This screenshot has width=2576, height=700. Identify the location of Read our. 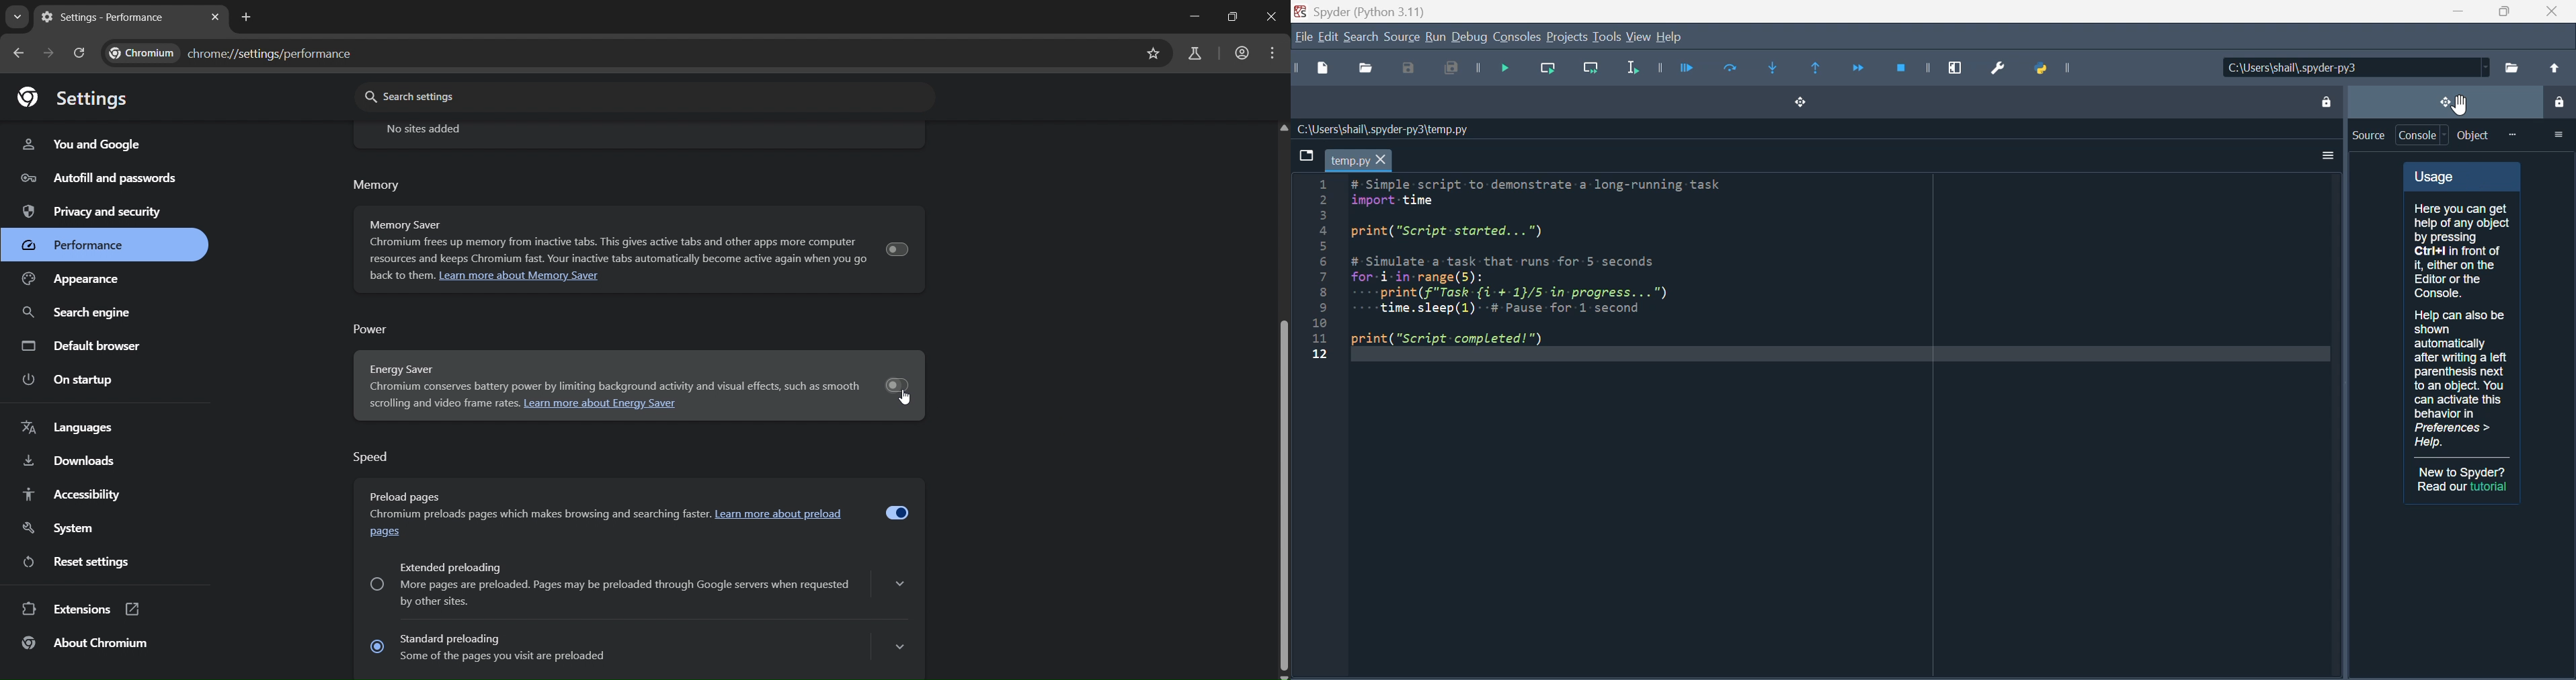
(2442, 487).